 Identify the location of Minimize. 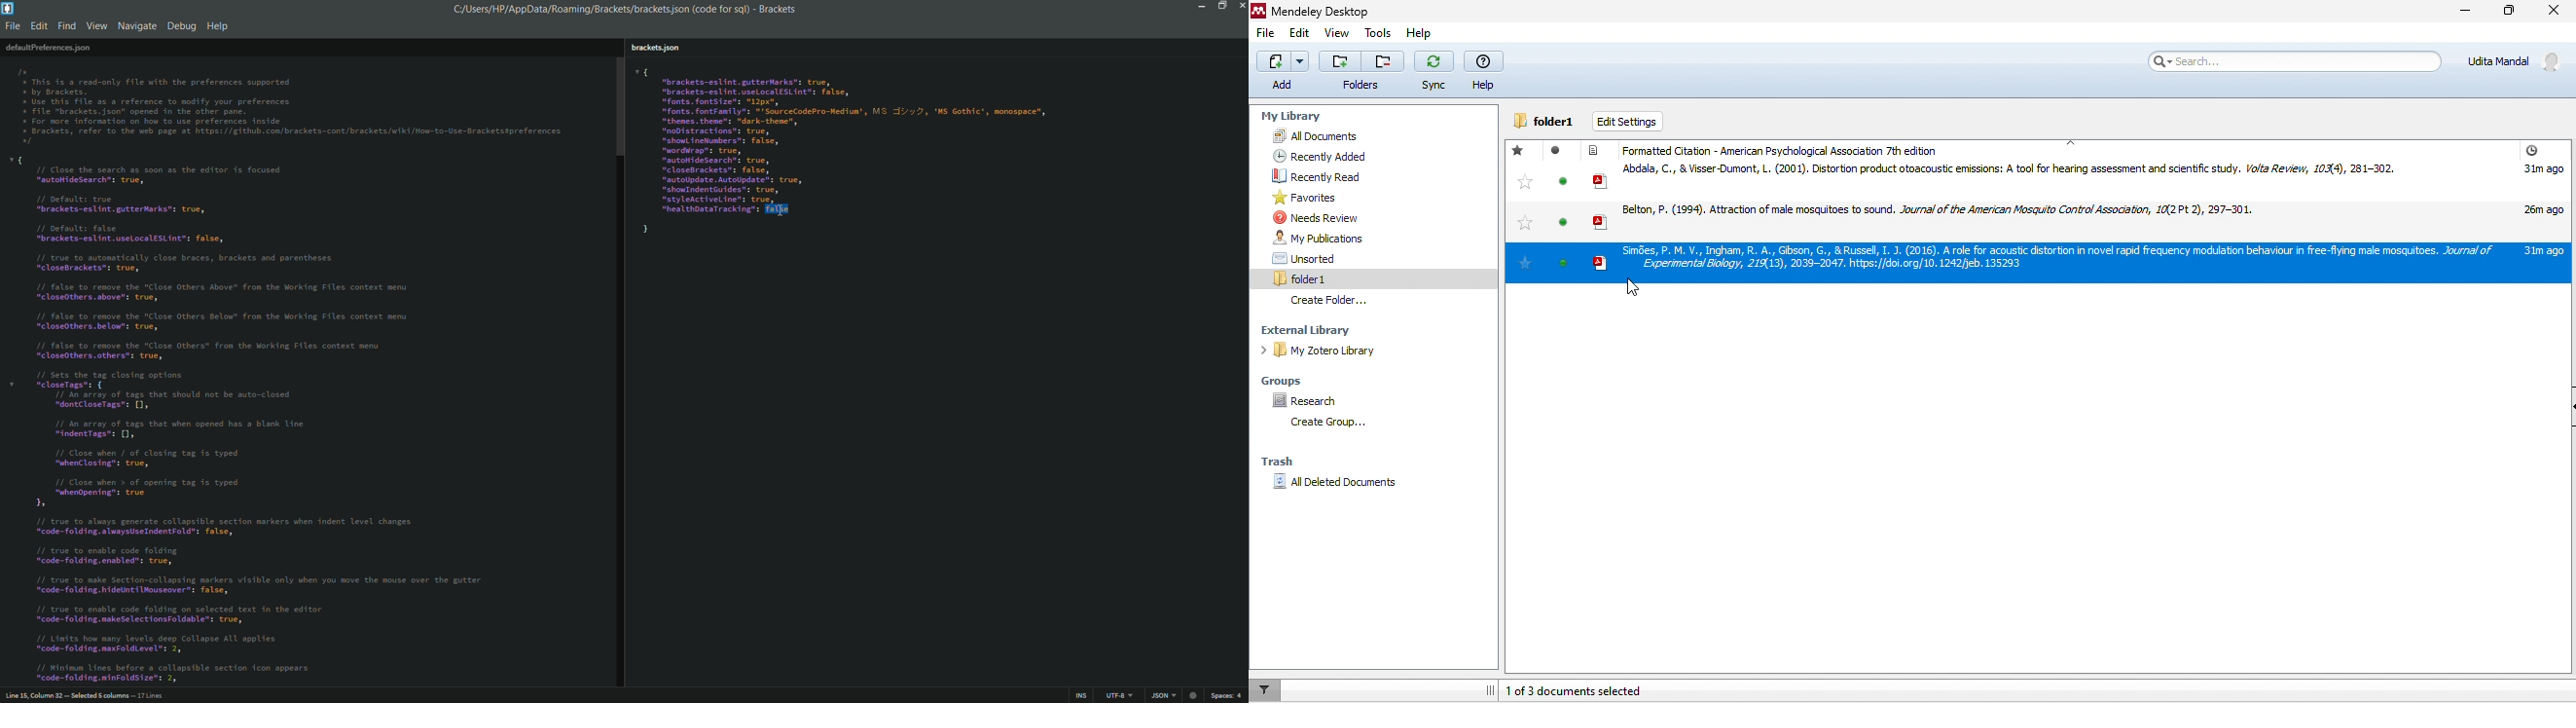
(1200, 5).